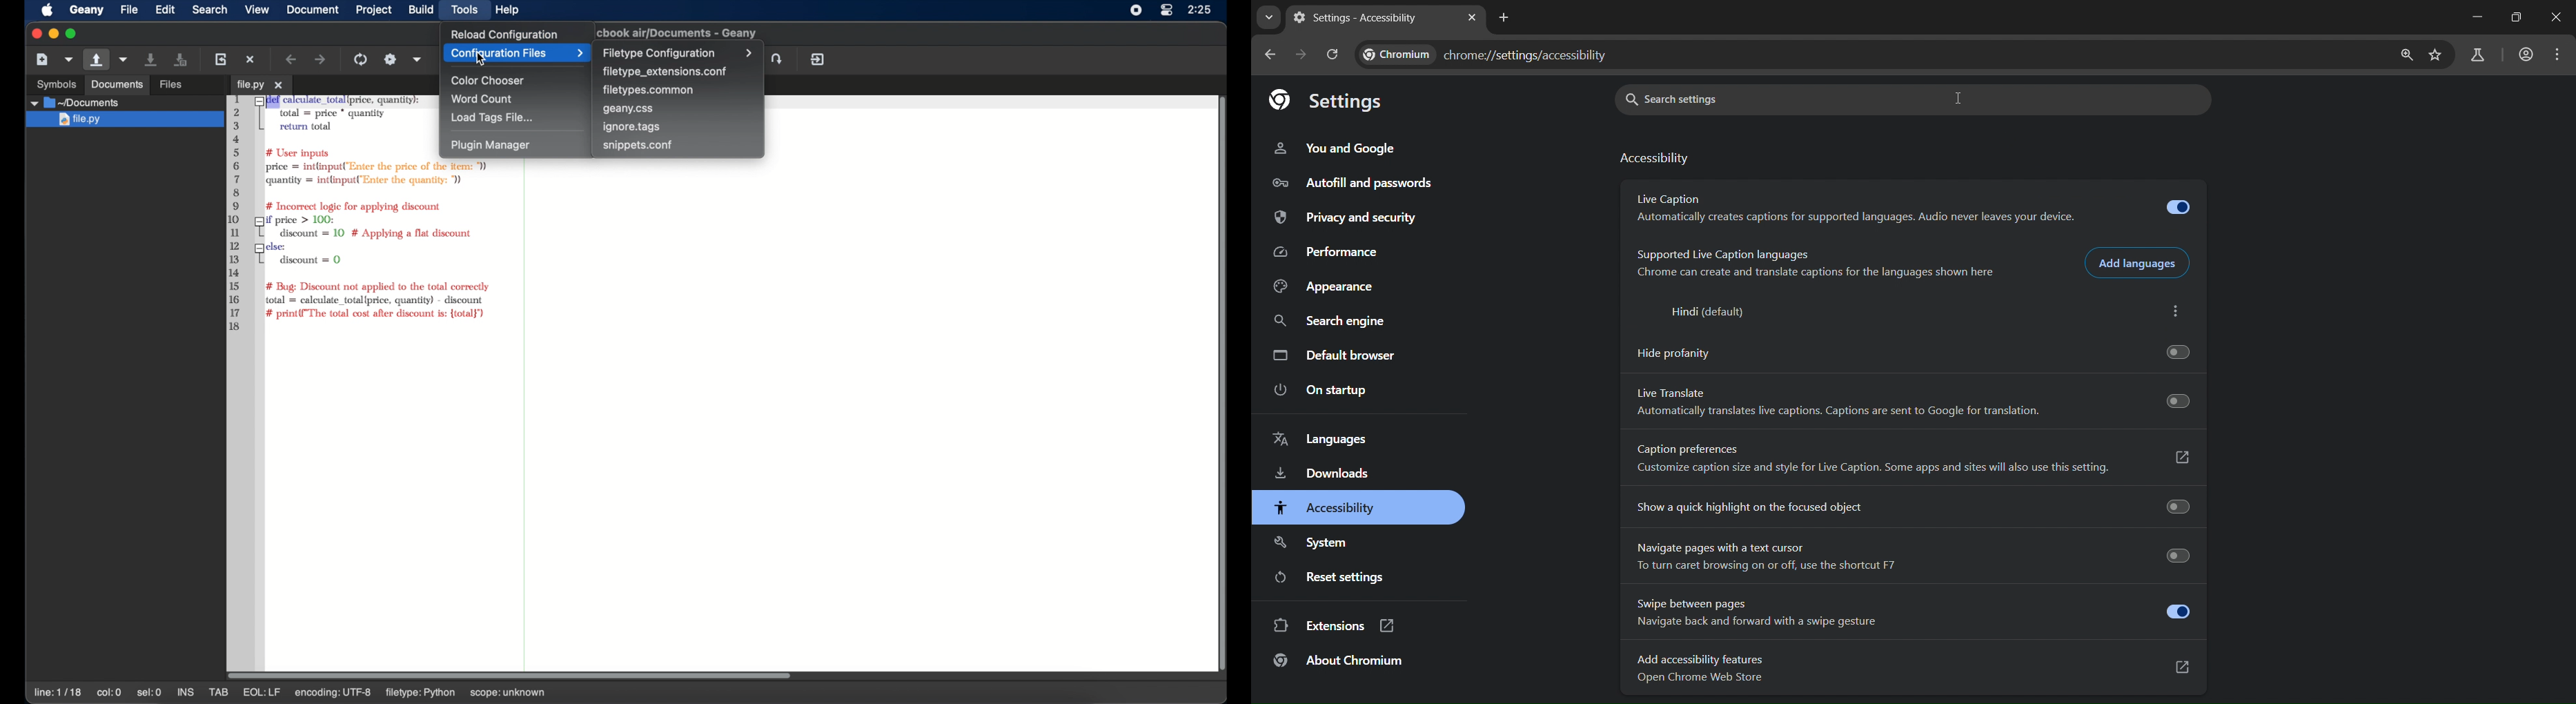 The width and height of the screenshot is (2576, 728). Describe the element at coordinates (678, 53) in the screenshot. I see `filetype configuration menu` at that location.